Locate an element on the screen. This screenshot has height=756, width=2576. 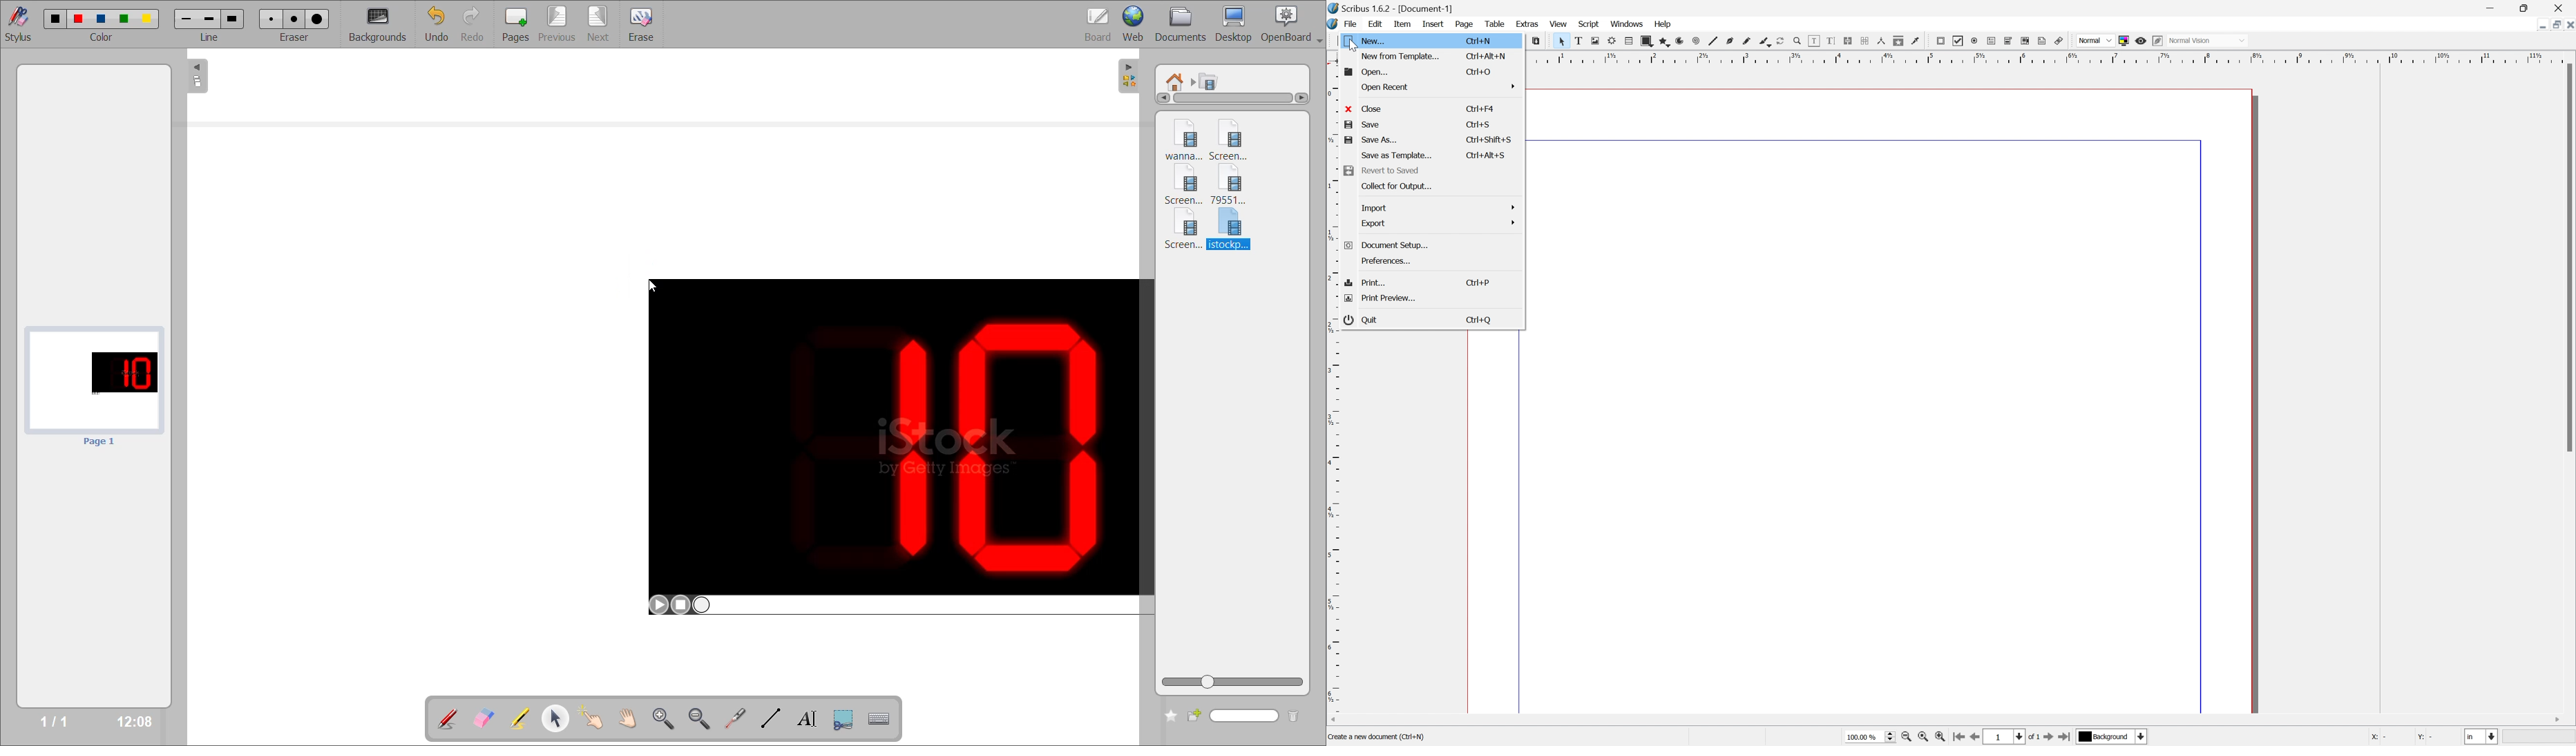
Ruler is located at coordinates (1334, 527).